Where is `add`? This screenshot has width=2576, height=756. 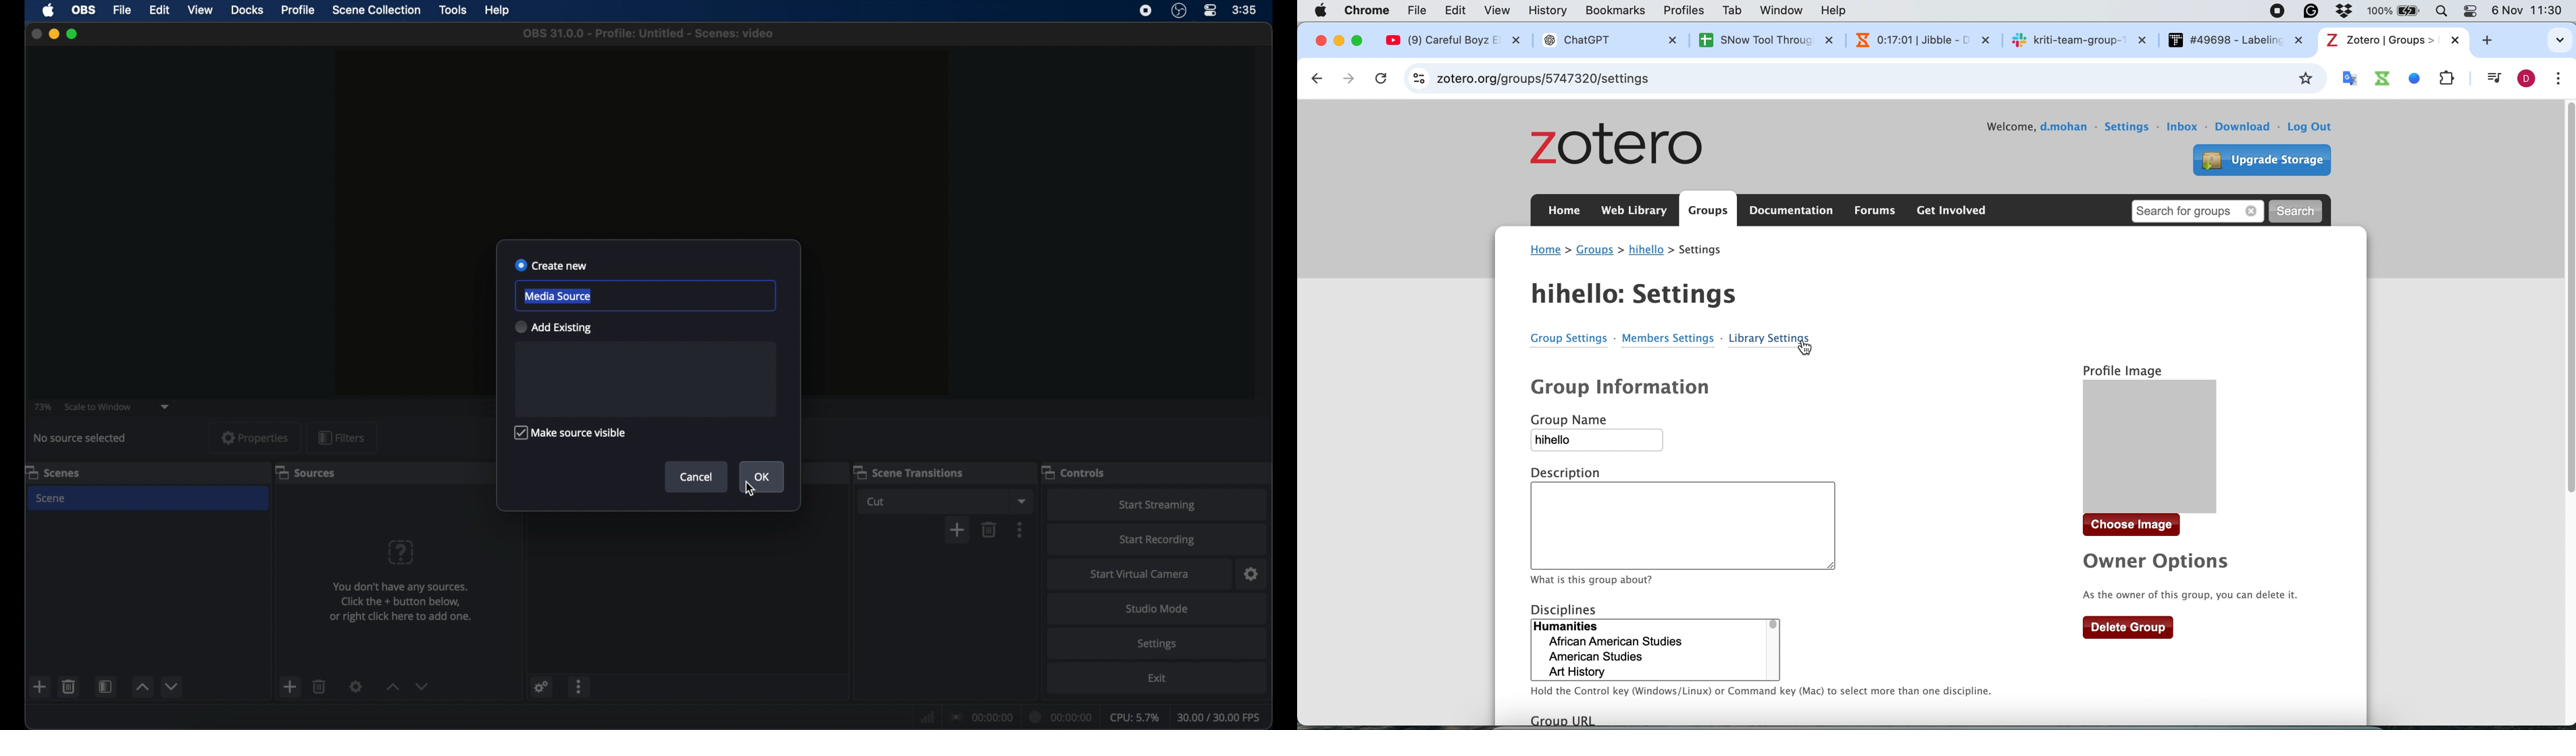
add is located at coordinates (40, 686).